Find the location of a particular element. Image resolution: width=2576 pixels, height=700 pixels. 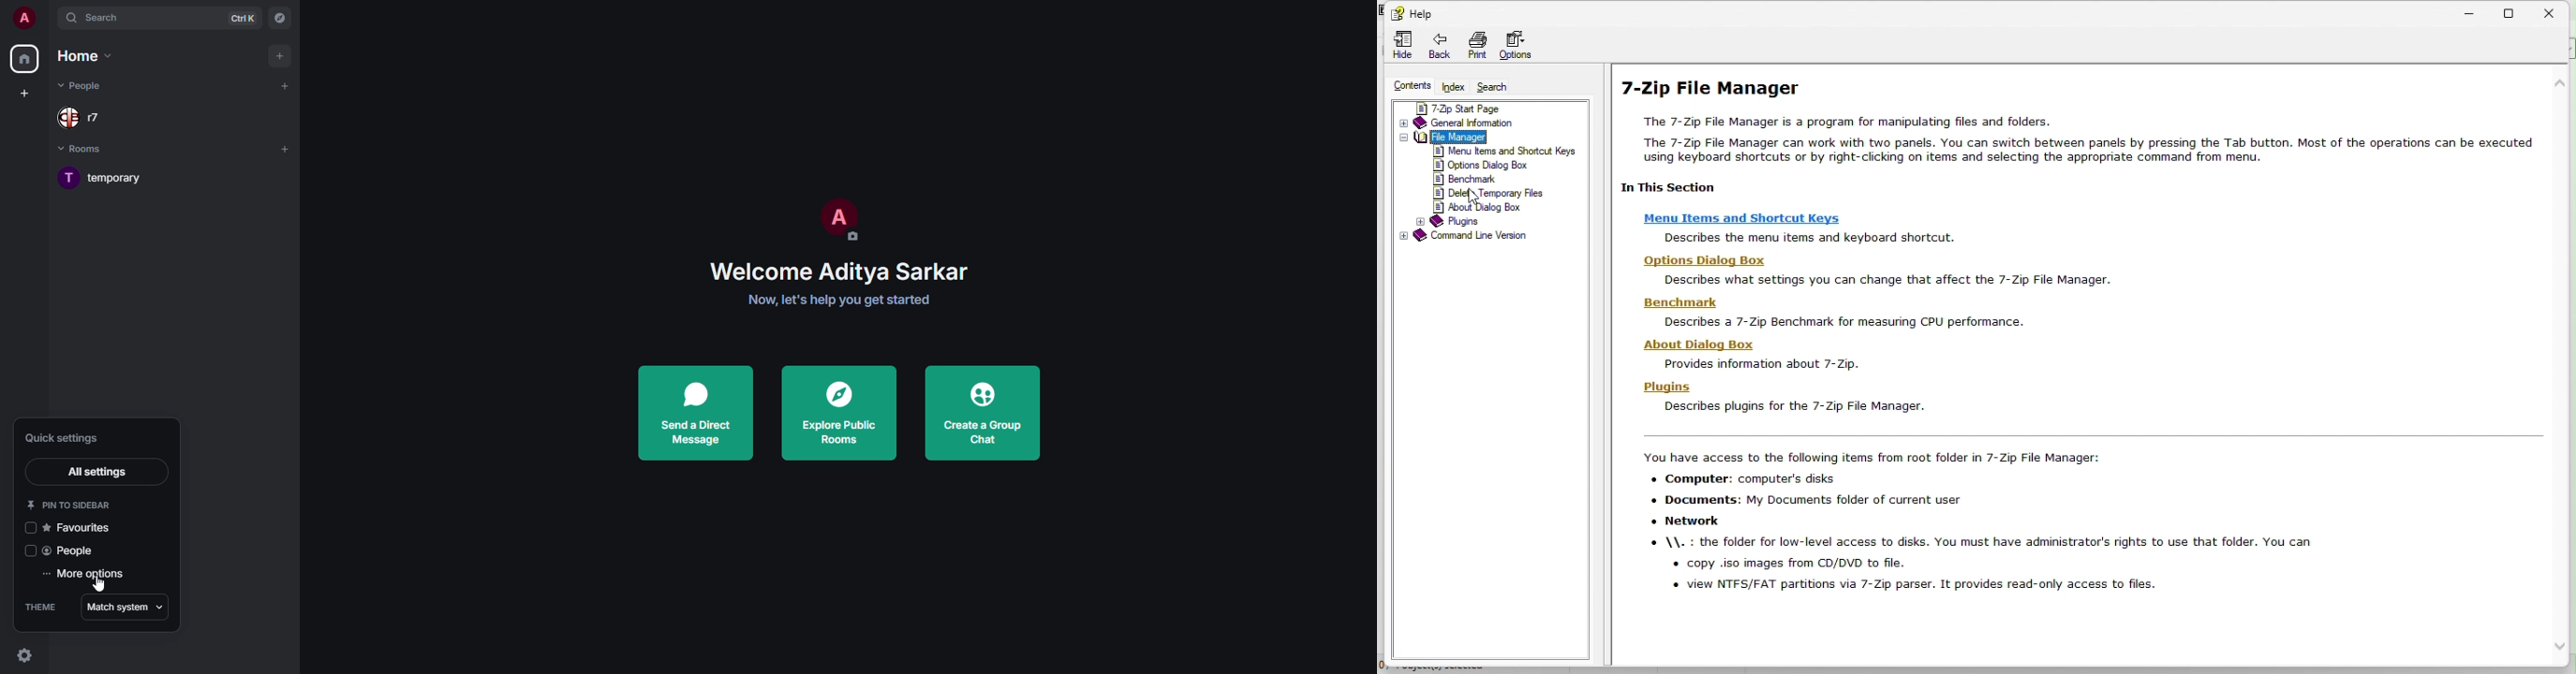

more options is located at coordinates (88, 573).